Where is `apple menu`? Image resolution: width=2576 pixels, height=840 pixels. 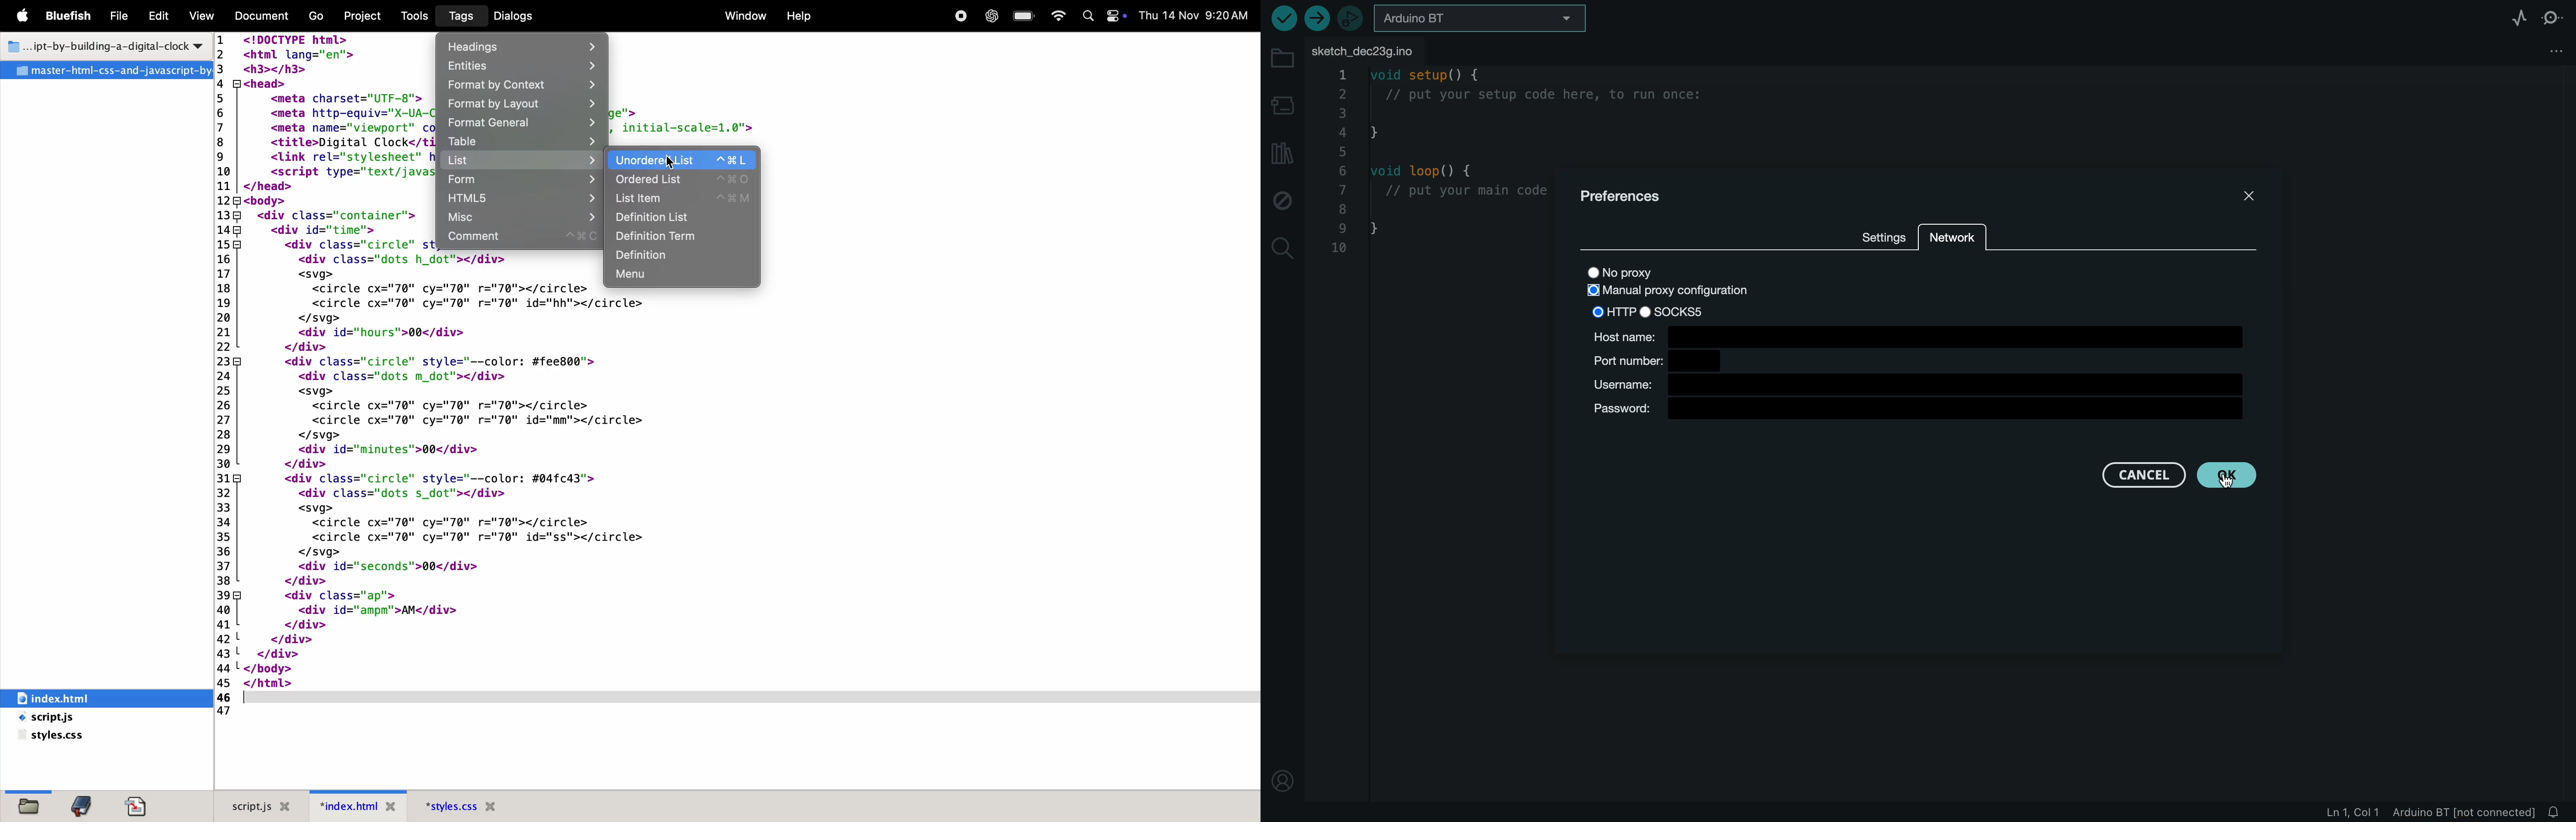
apple menu is located at coordinates (25, 17).